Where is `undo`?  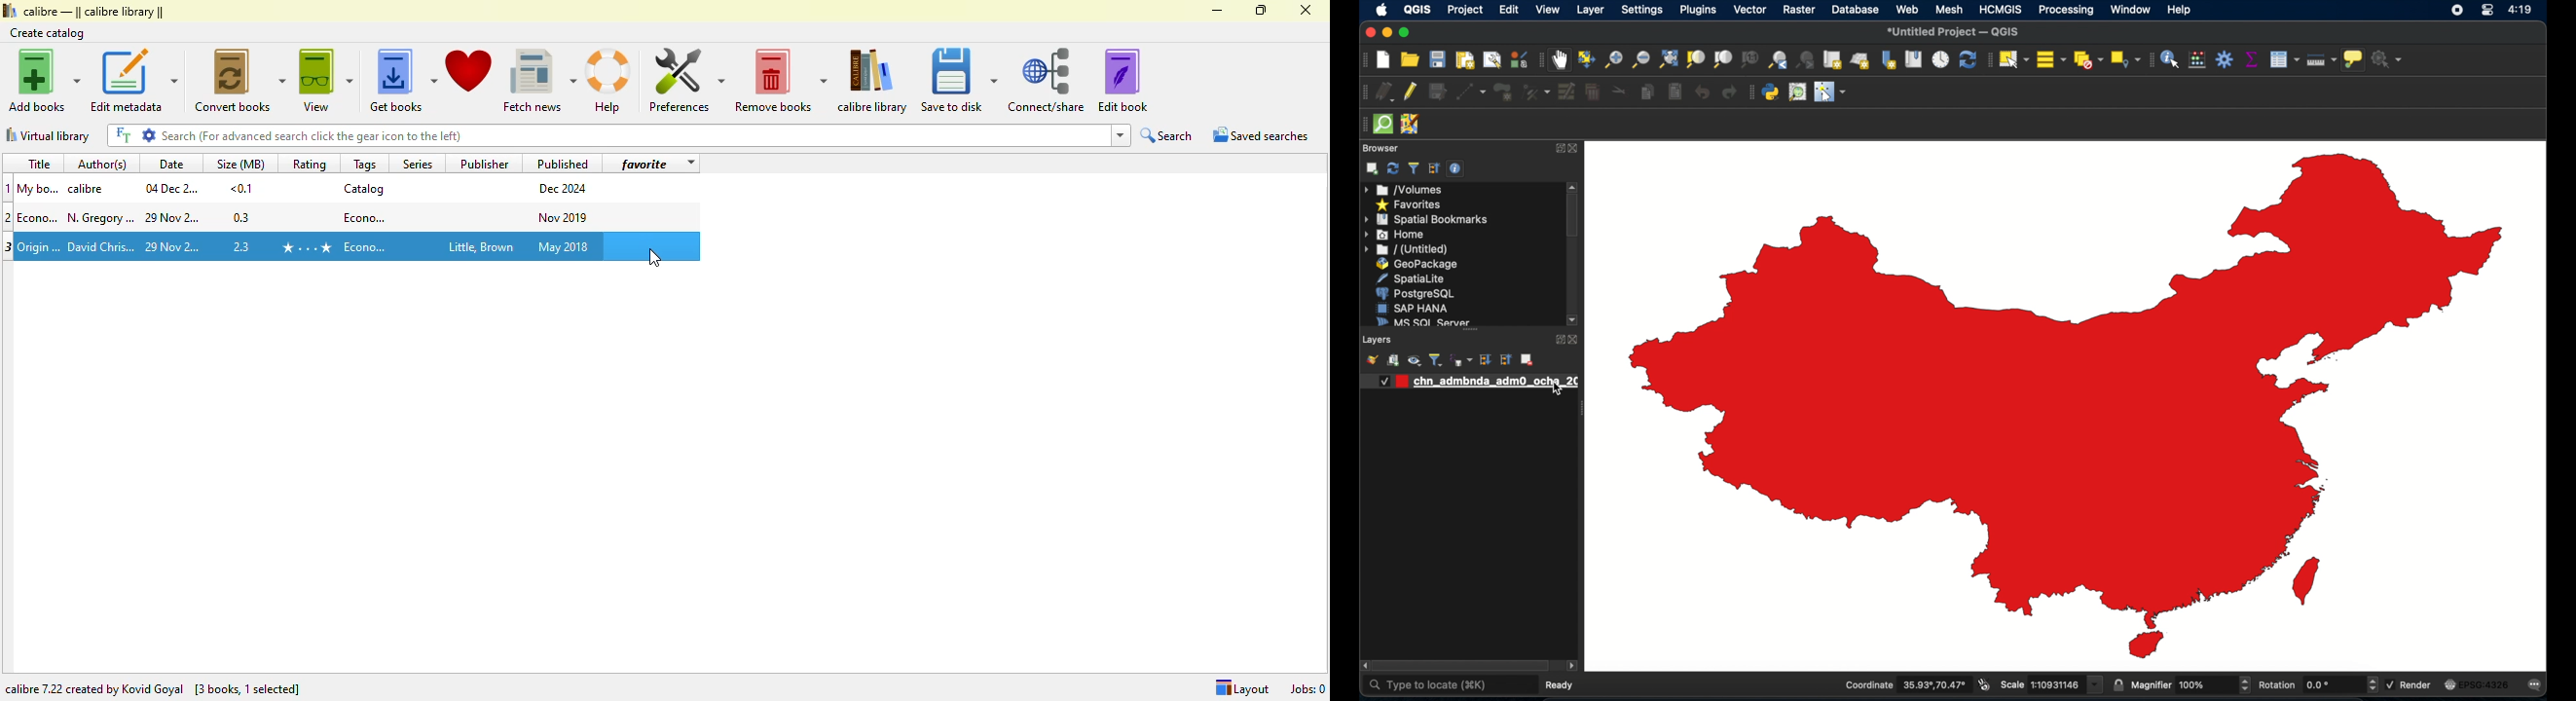
undo is located at coordinates (1701, 92).